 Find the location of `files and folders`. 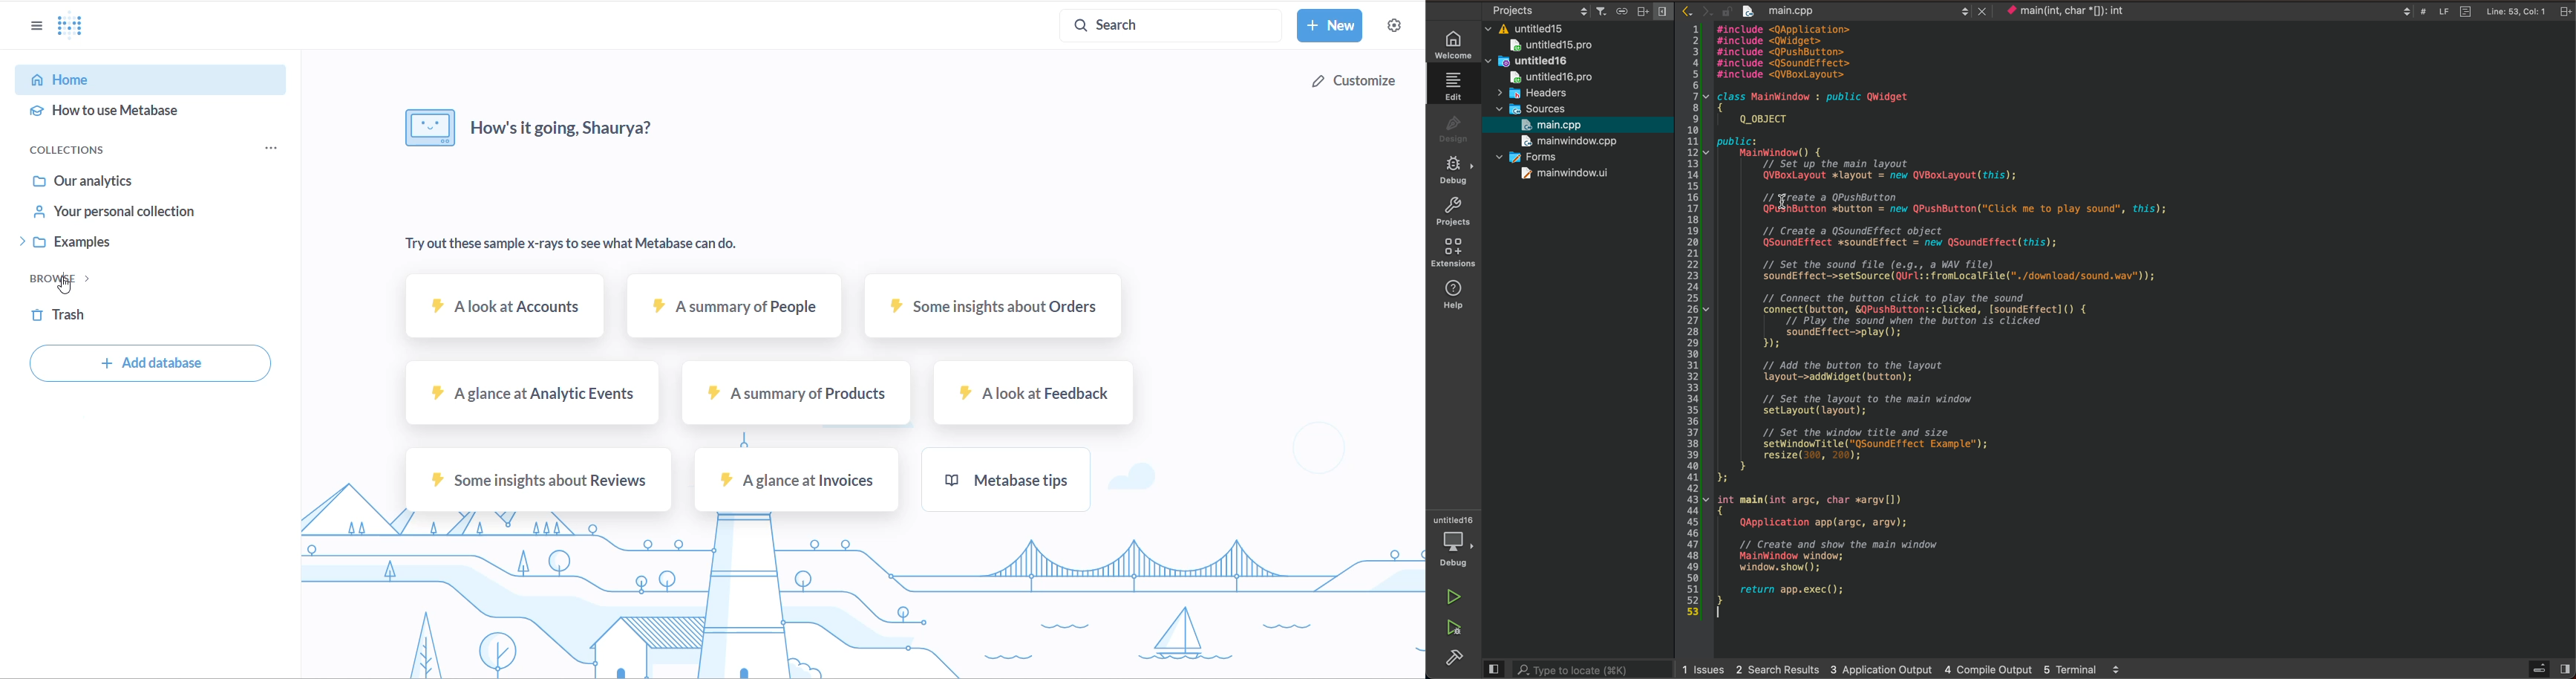

files and folders is located at coordinates (1582, 27).